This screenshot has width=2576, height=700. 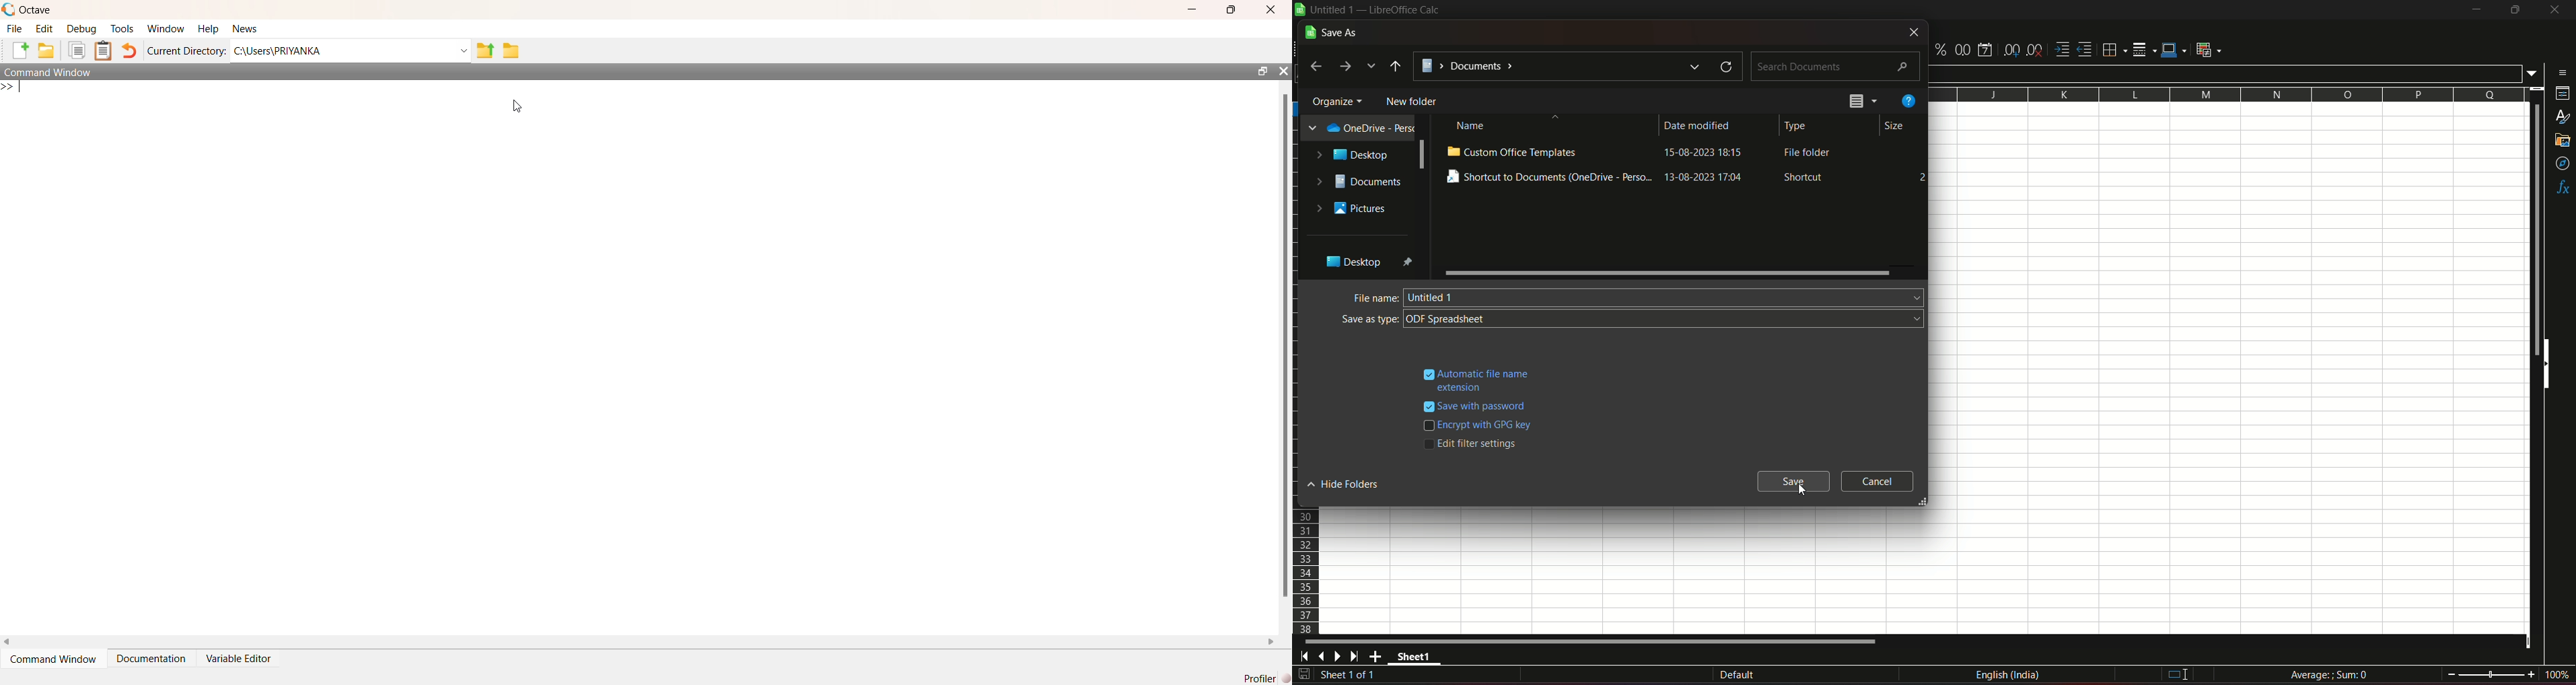 What do you see at coordinates (1427, 448) in the screenshot?
I see `checkbox` at bounding box center [1427, 448].